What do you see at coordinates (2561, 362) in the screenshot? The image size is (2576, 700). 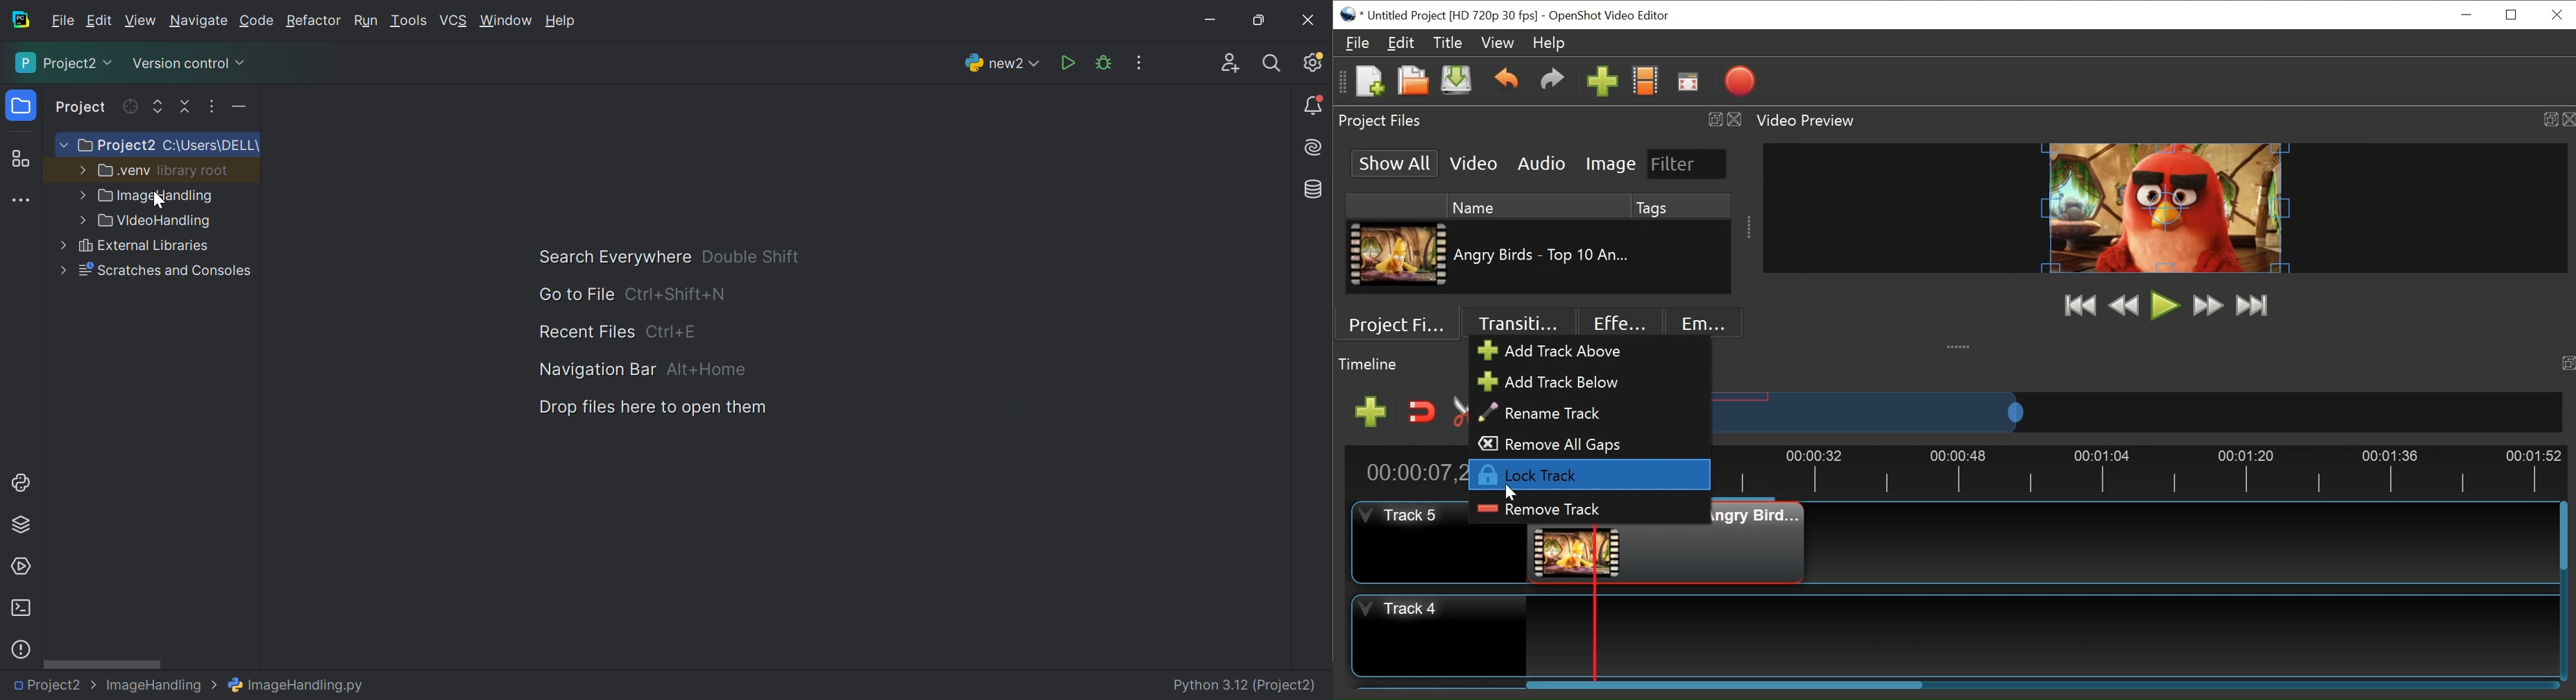 I see `timeline` at bounding box center [2561, 362].